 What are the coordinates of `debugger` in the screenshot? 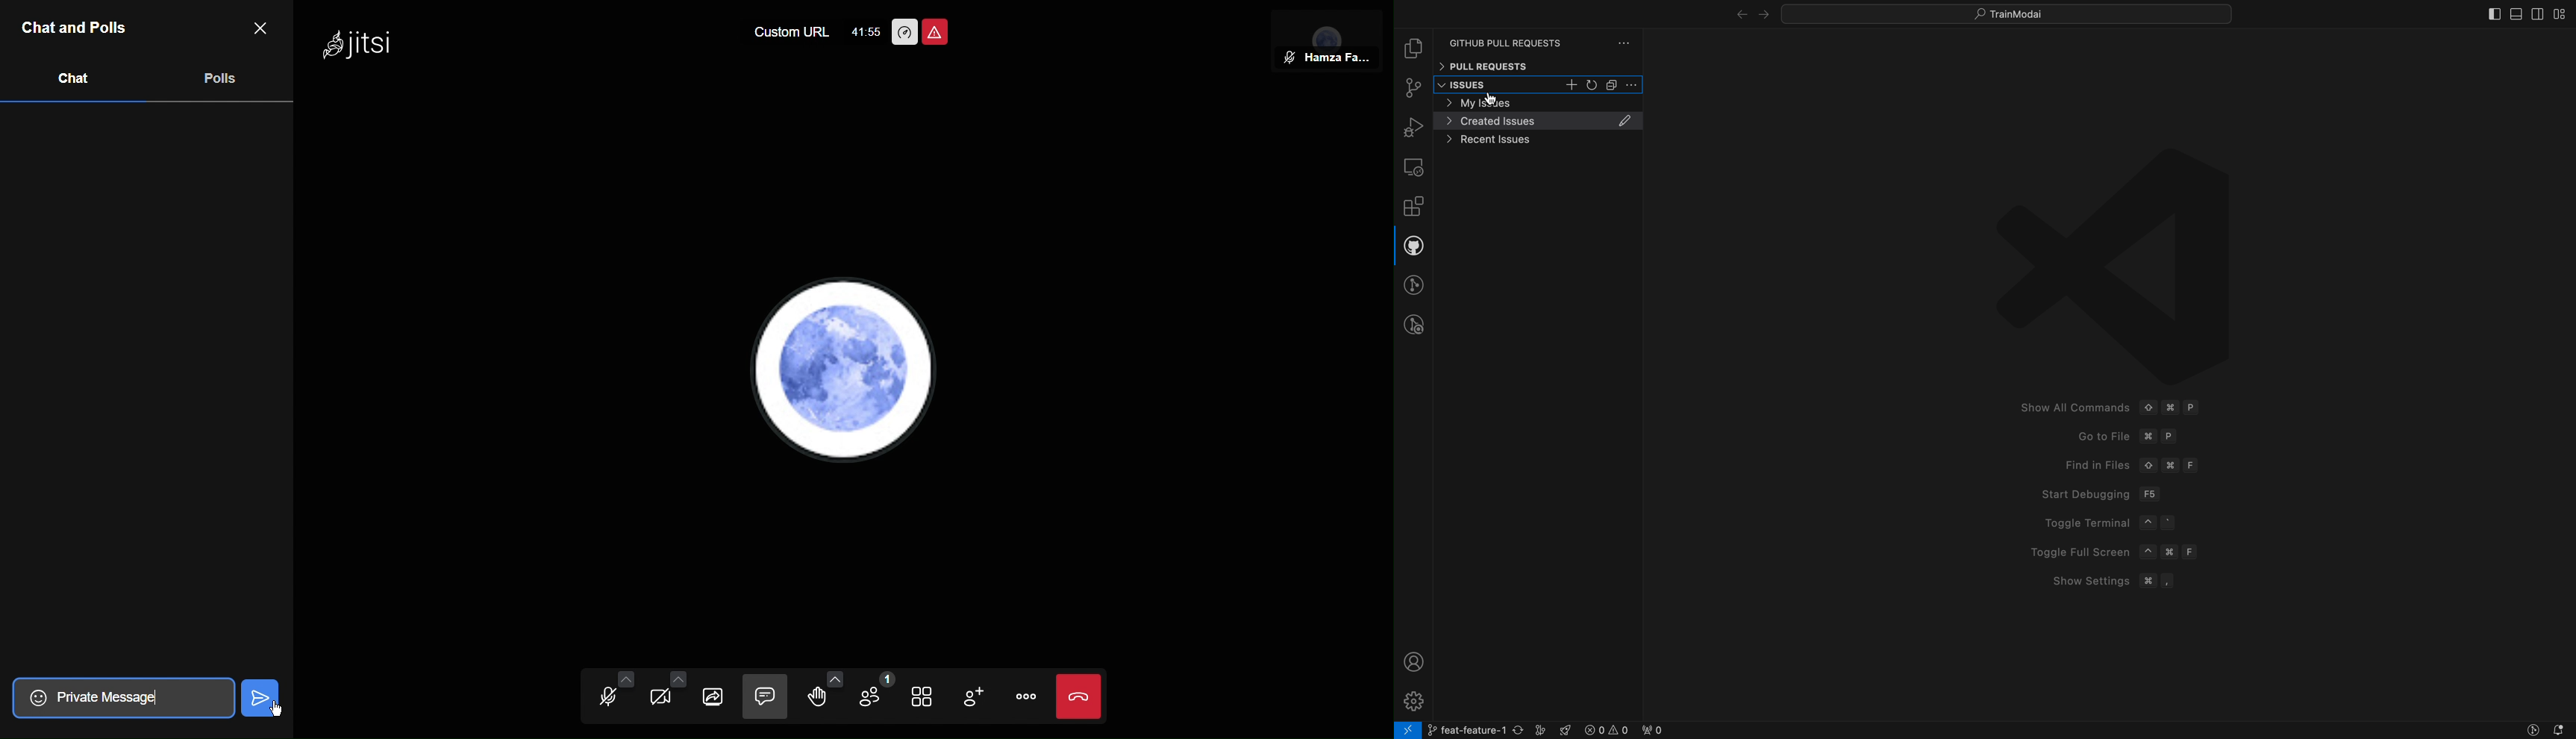 It's located at (1413, 126).